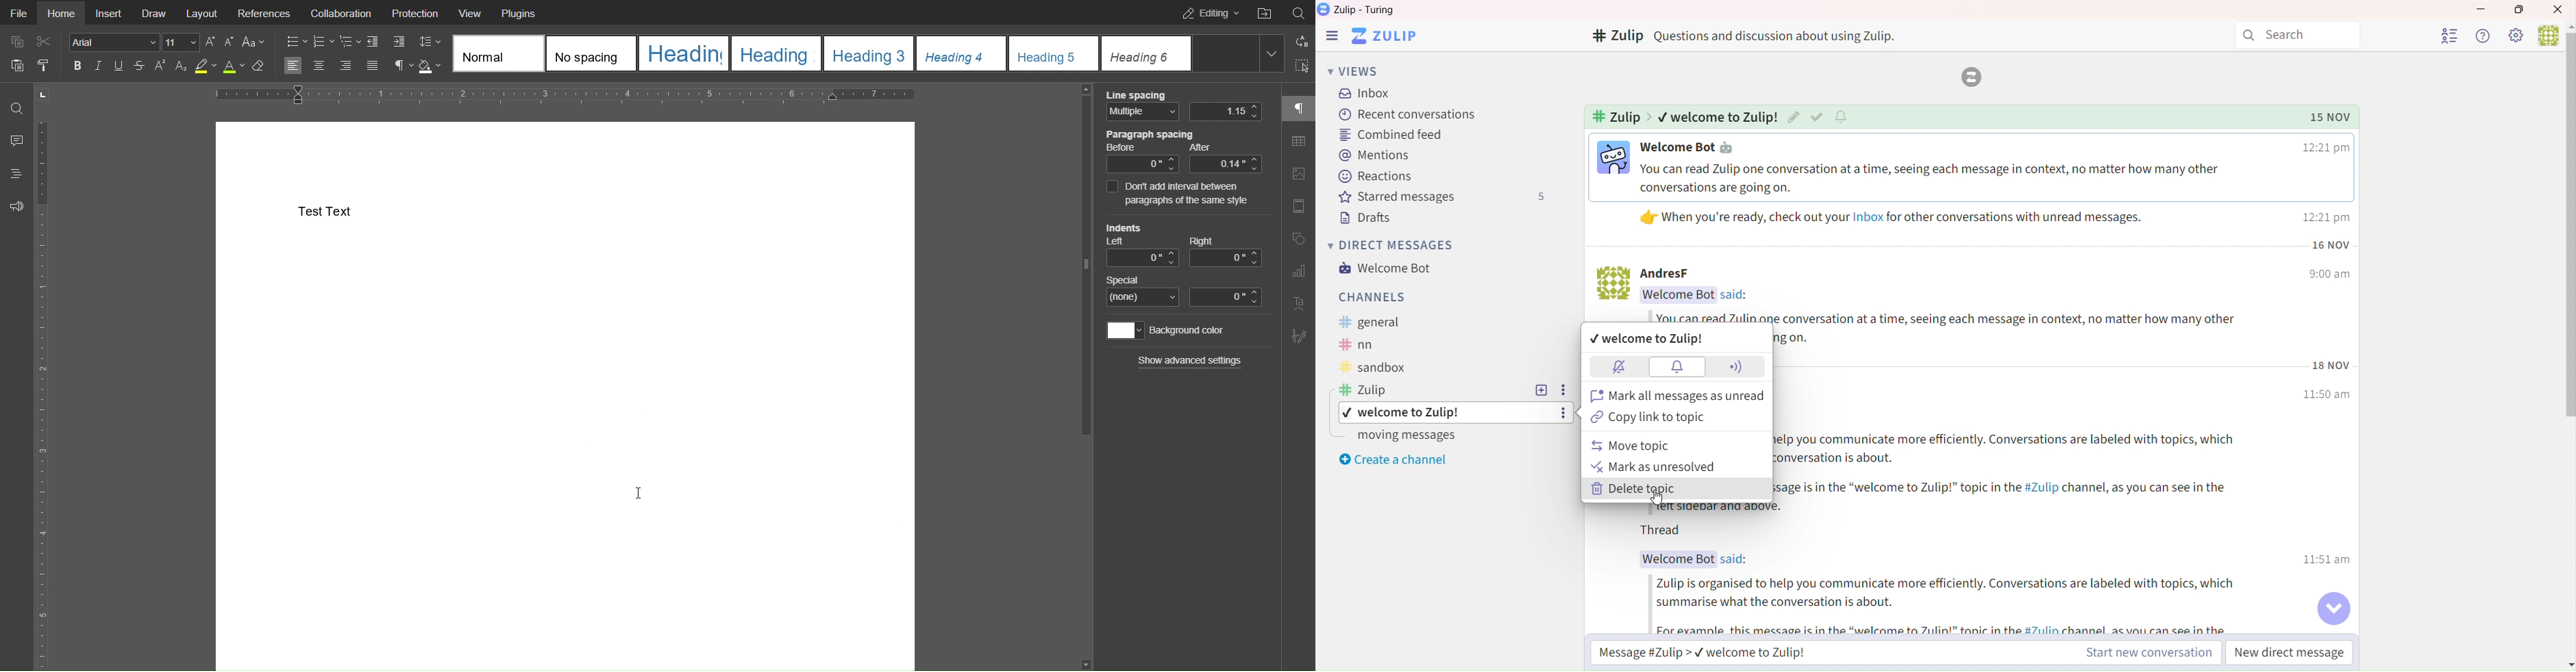 The height and width of the screenshot is (672, 2576). I want to click on Search, so click(1298, 11).